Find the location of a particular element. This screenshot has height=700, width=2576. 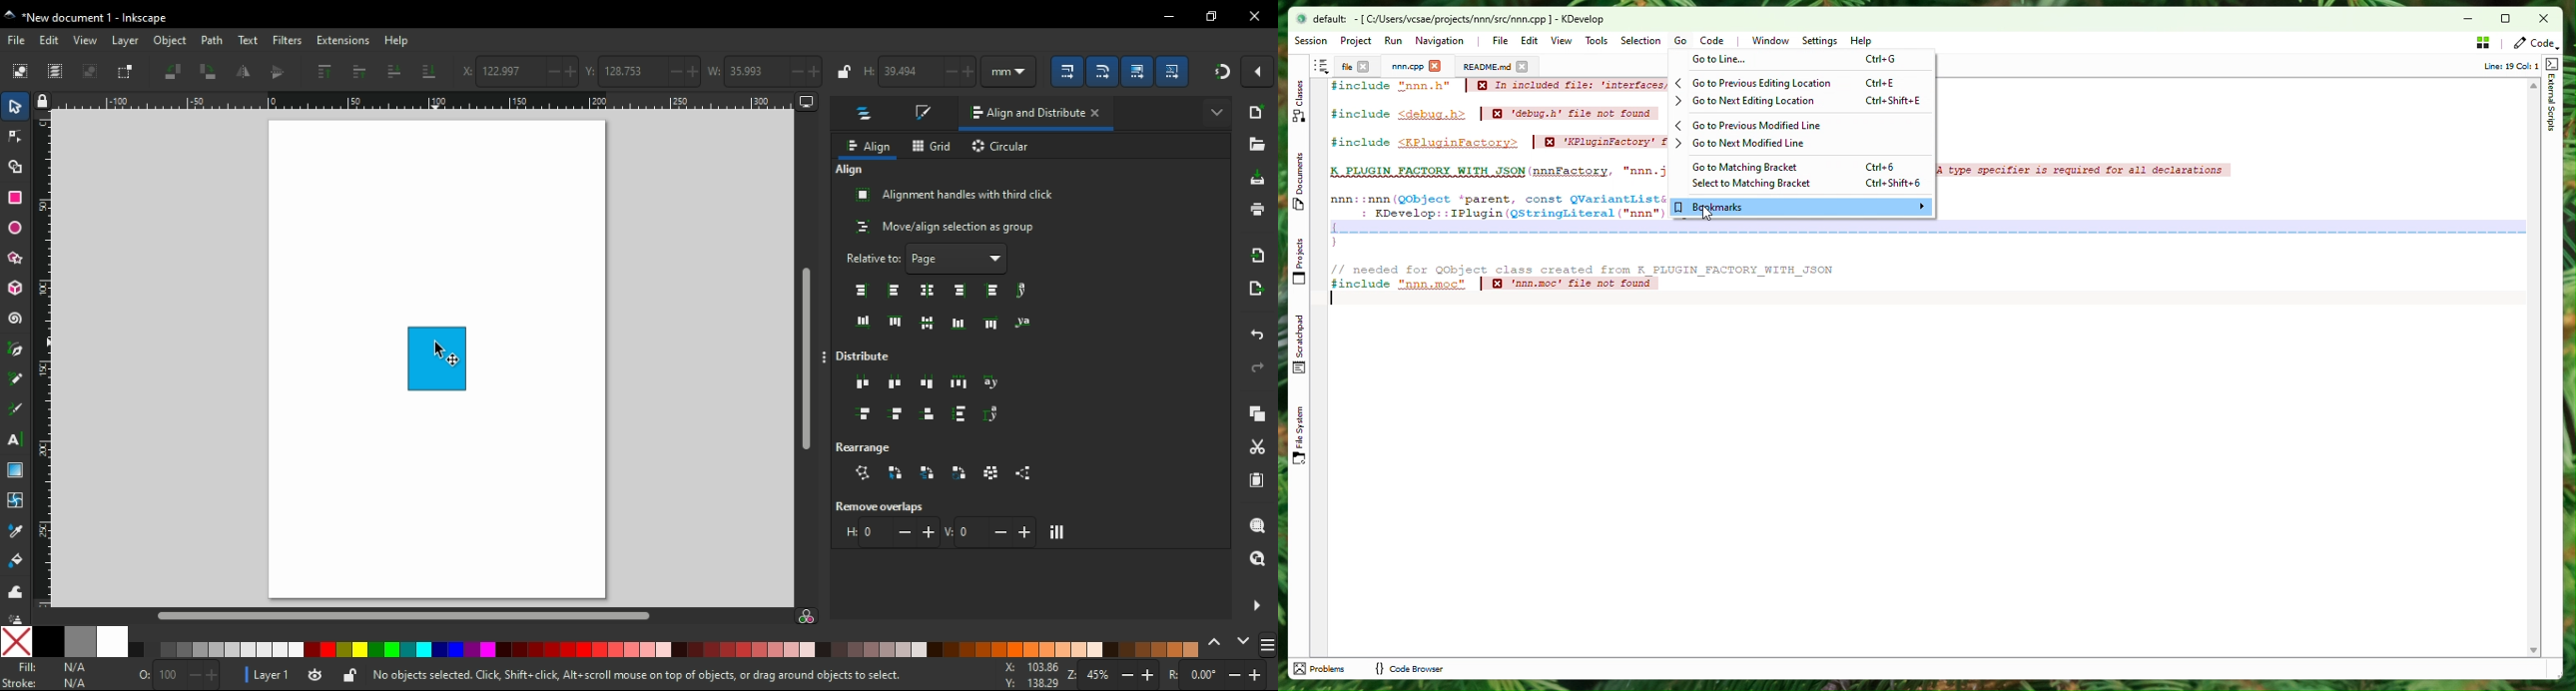

move/align selection as a group is located at coordinates (943, 226).